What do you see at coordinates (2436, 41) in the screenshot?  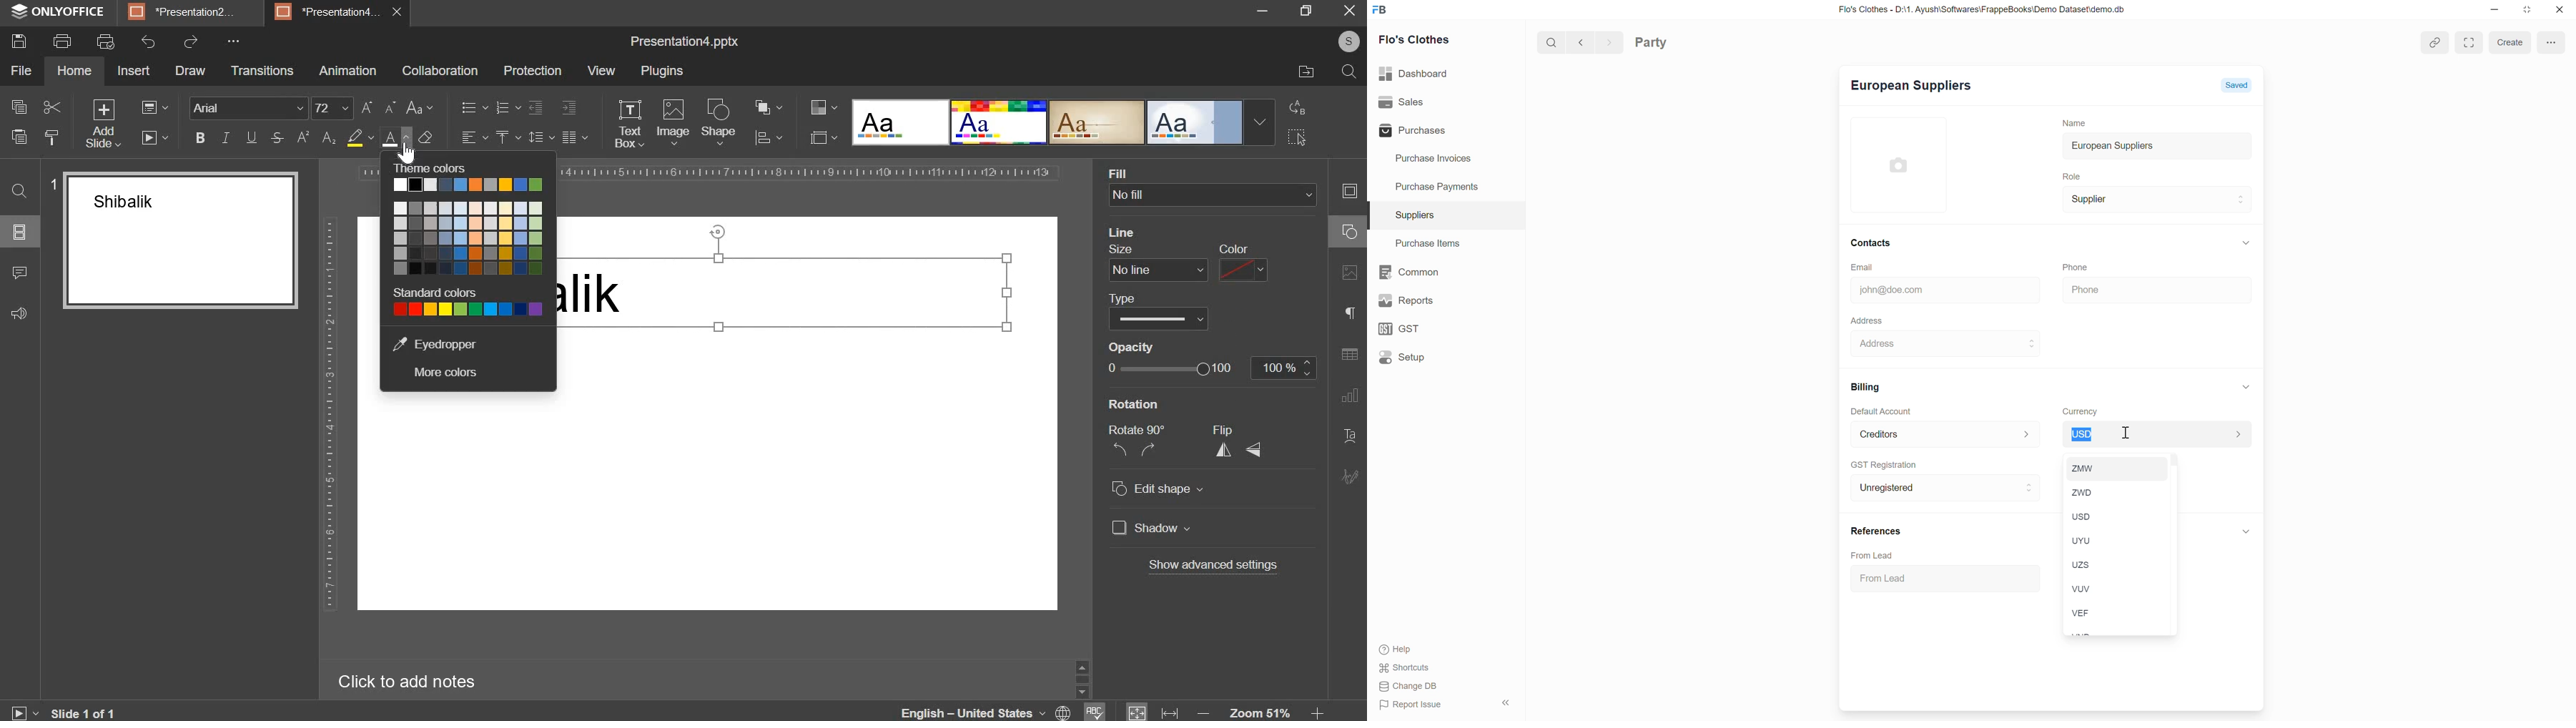 I see `attach` at bounding box center [2436, 41].